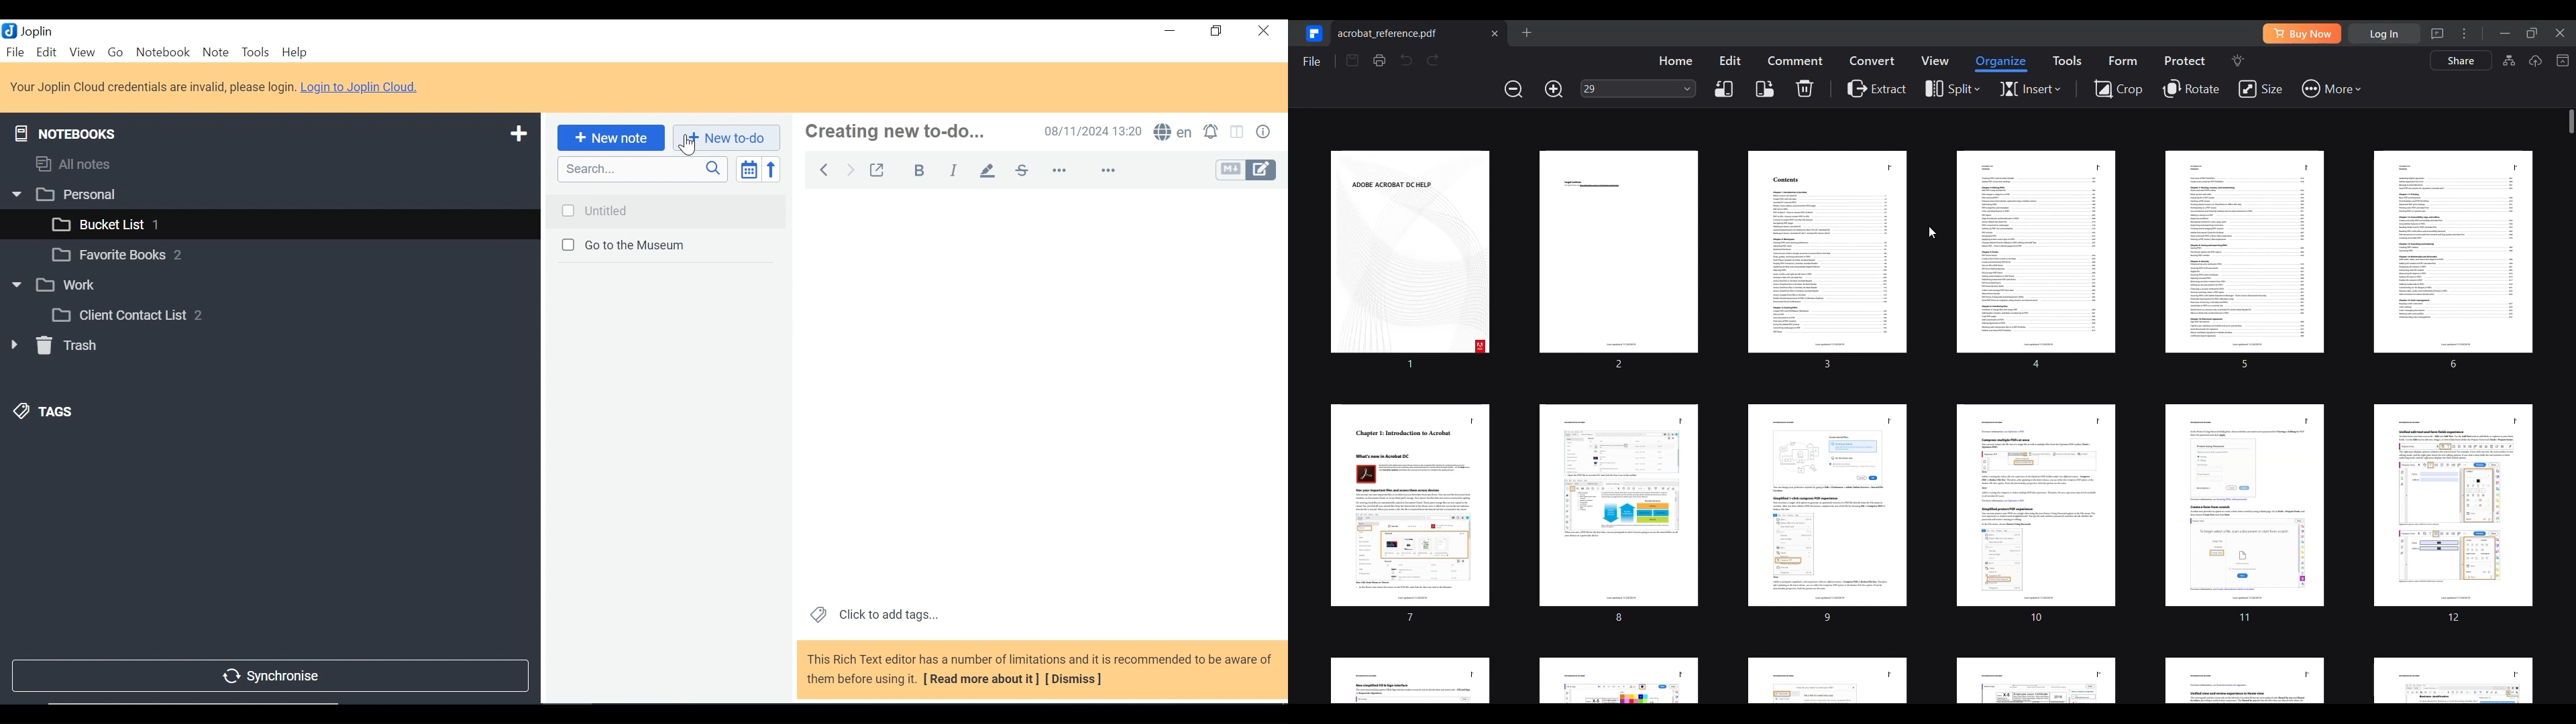 This screenshot has width=2576, height=728. Describe the element at coordinates (685, 146) in the screenshot. I see `cursor` at that location.